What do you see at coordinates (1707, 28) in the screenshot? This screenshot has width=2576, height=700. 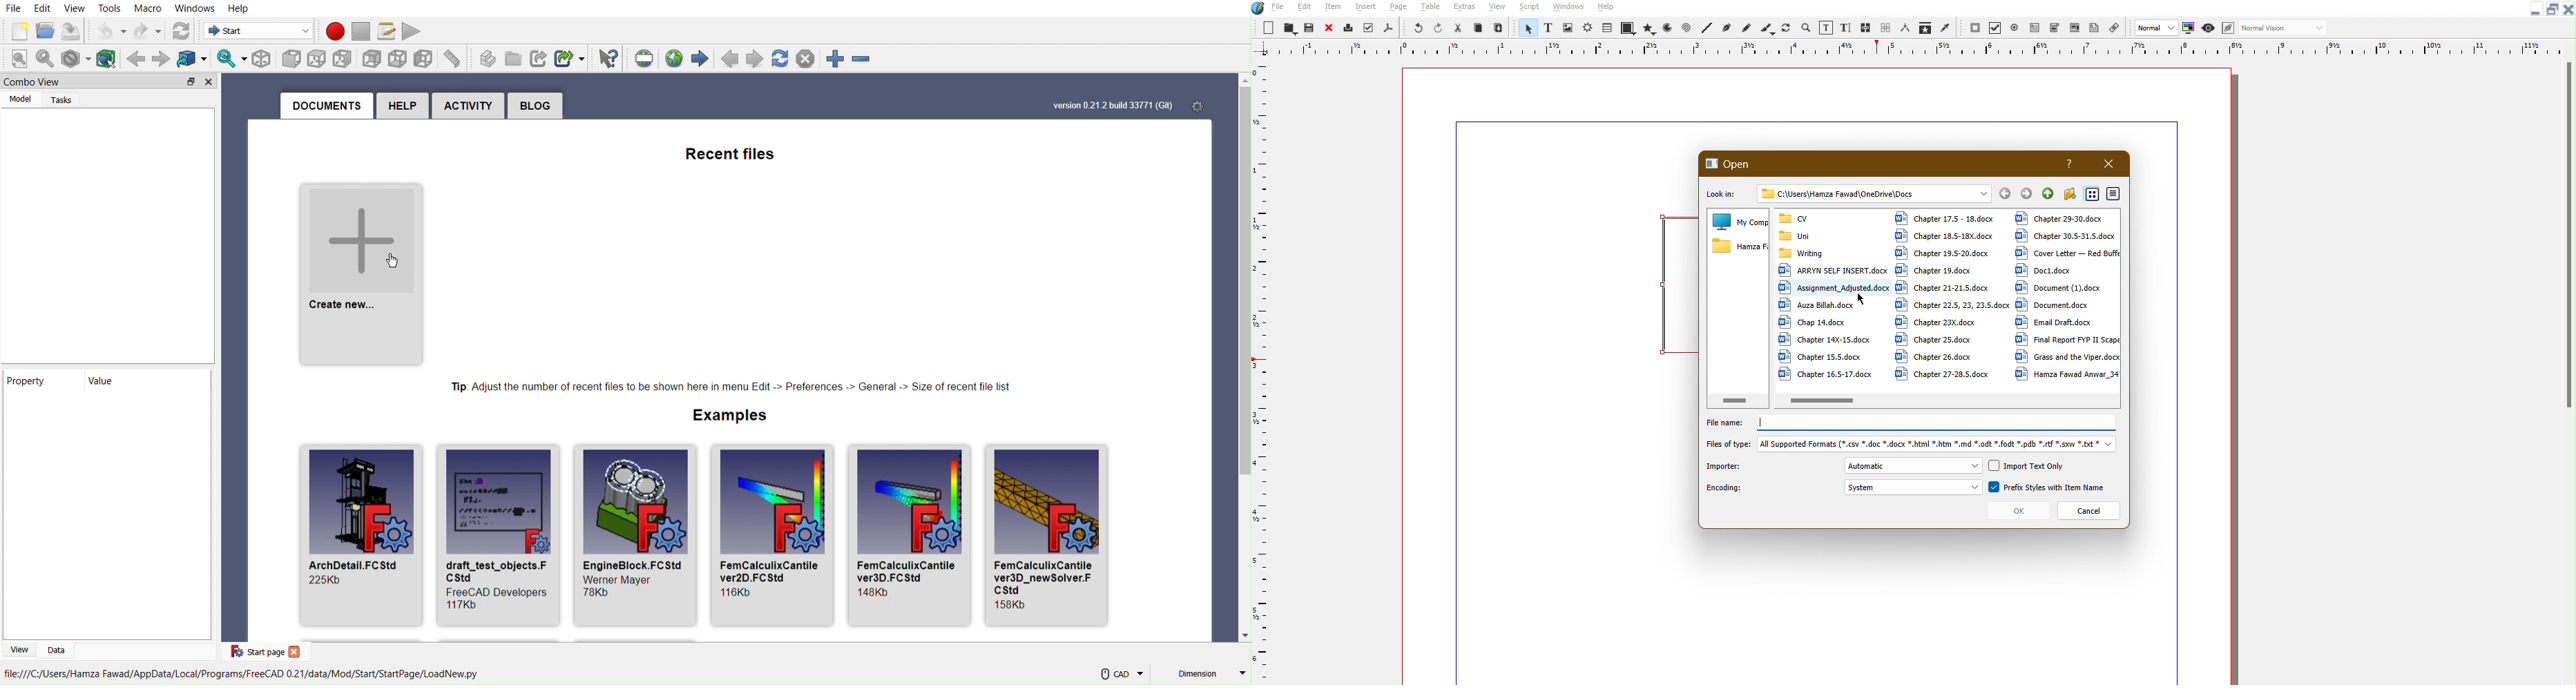 I see `Line` at bounding box center [1707, 28].